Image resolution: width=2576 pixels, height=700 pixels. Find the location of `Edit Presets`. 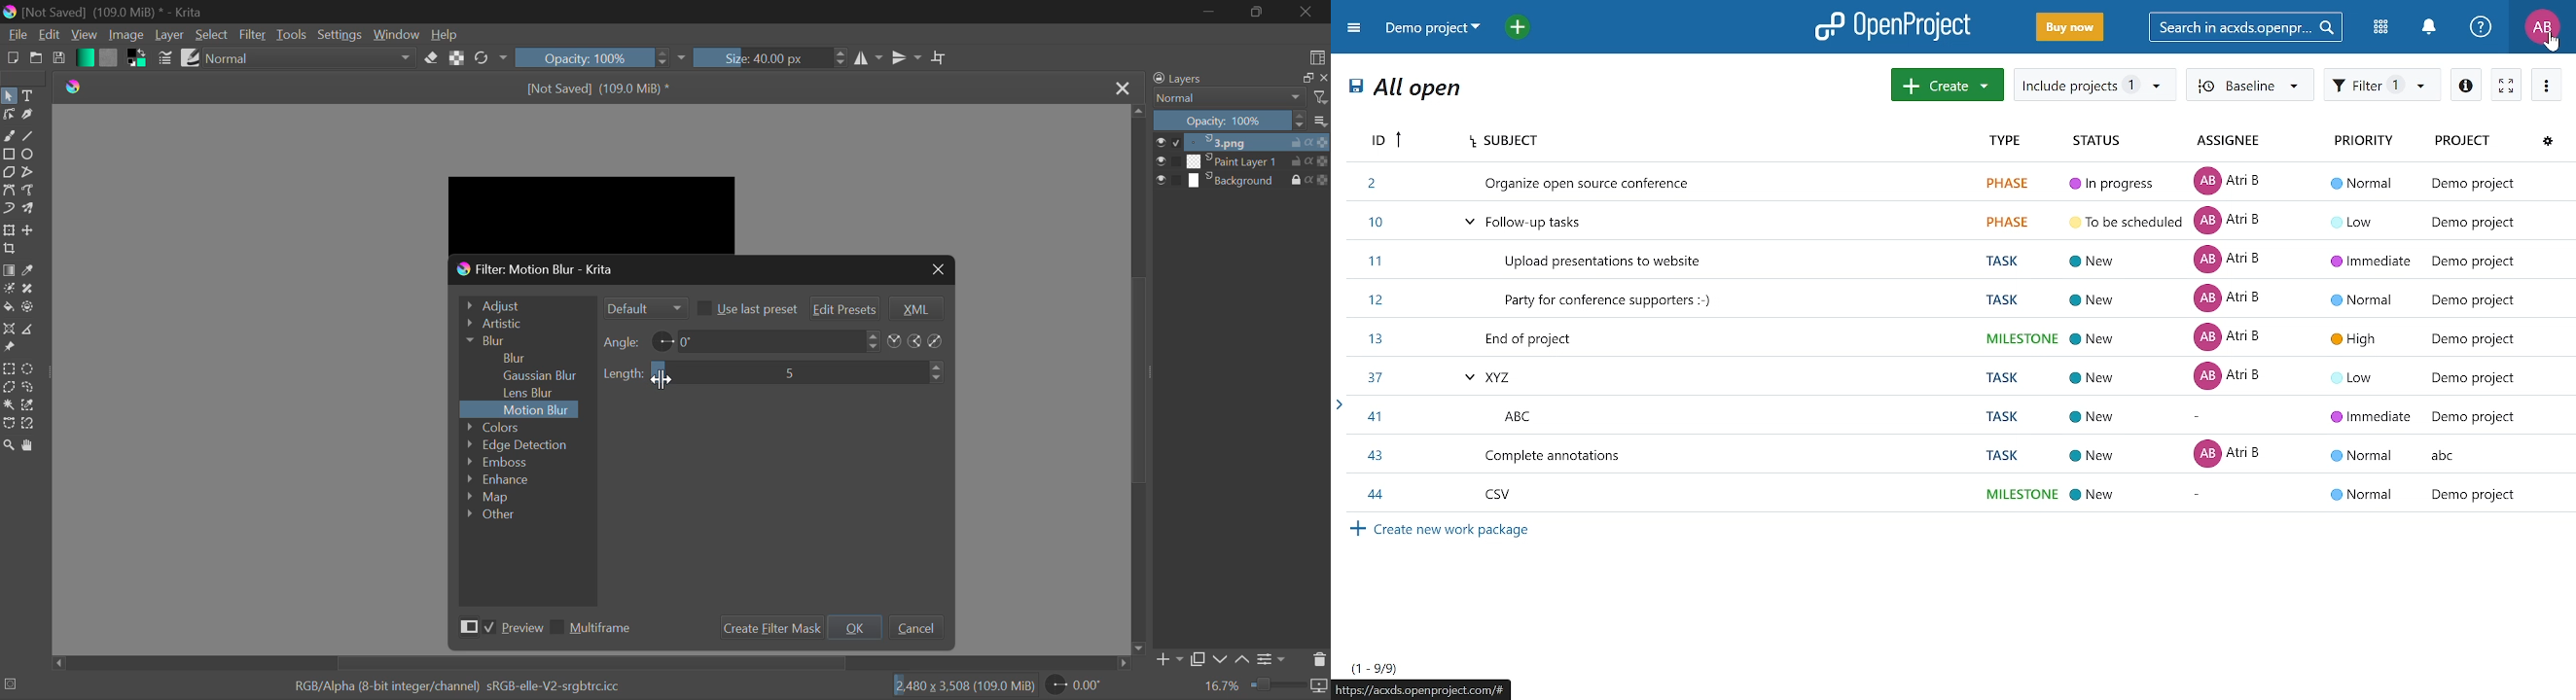

Edit Presets is located at coordinates (846, 307).